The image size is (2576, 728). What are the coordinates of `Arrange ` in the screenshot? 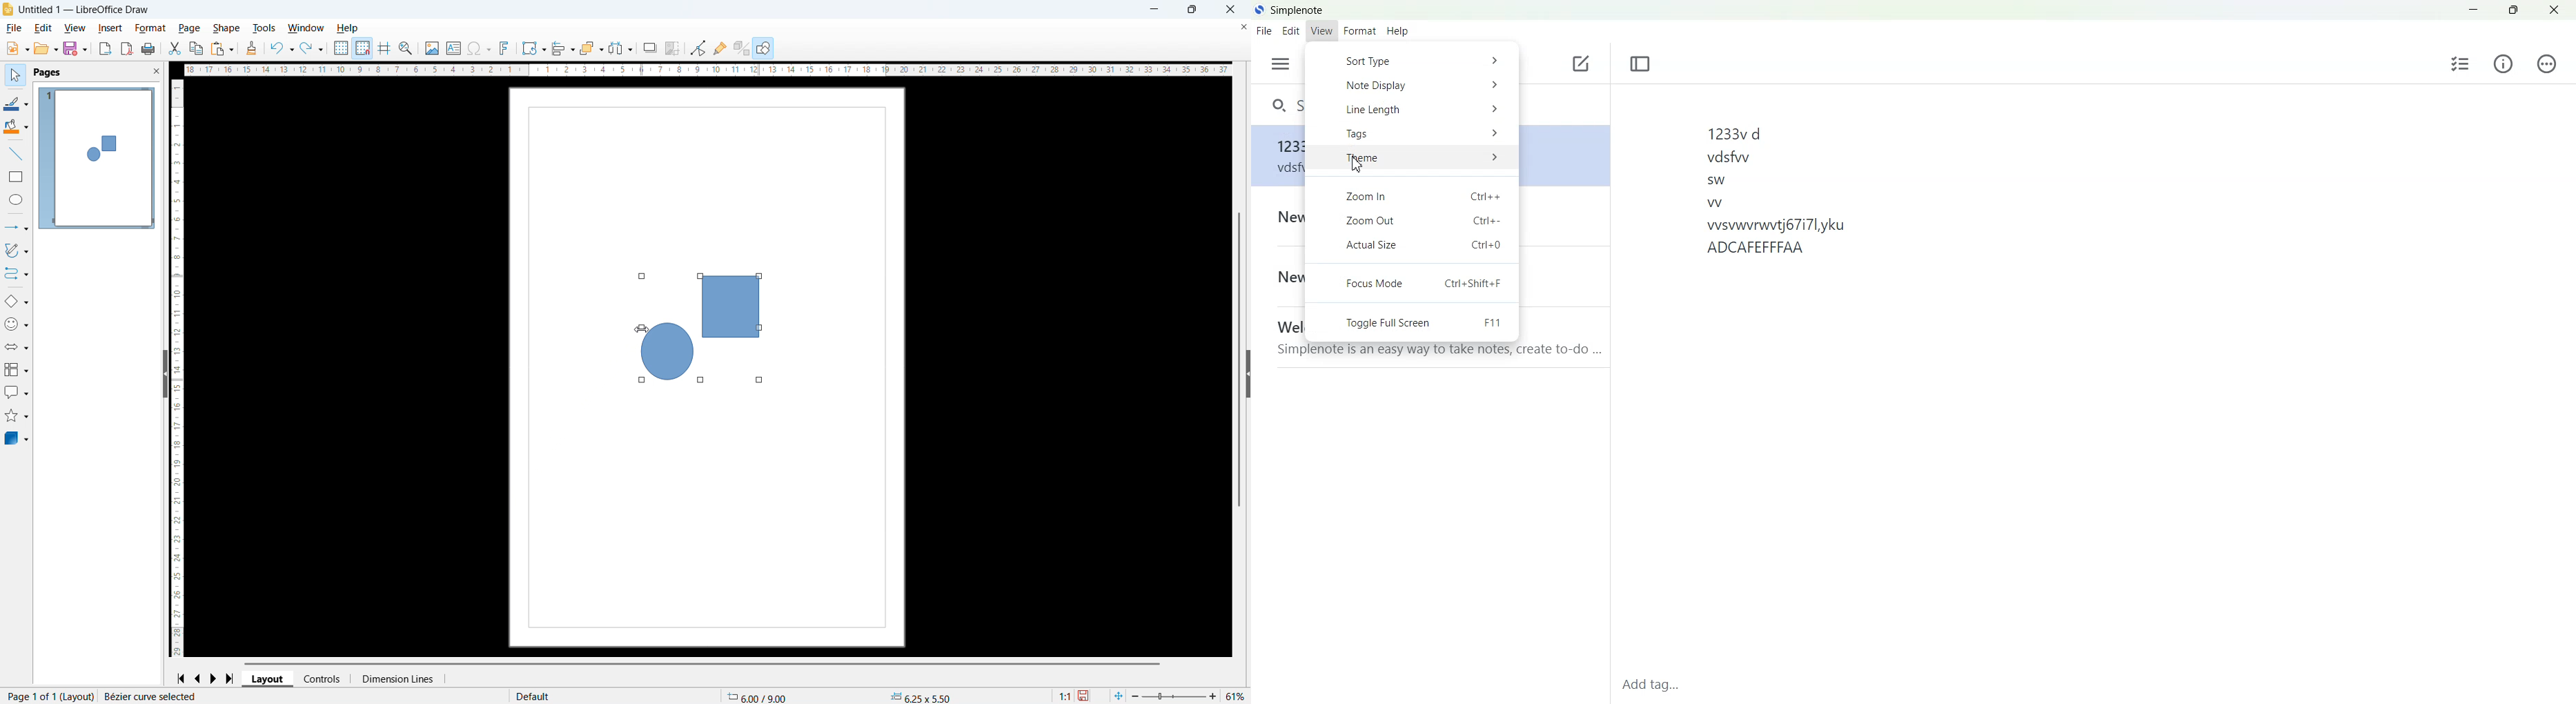 It's located at (592, 48).